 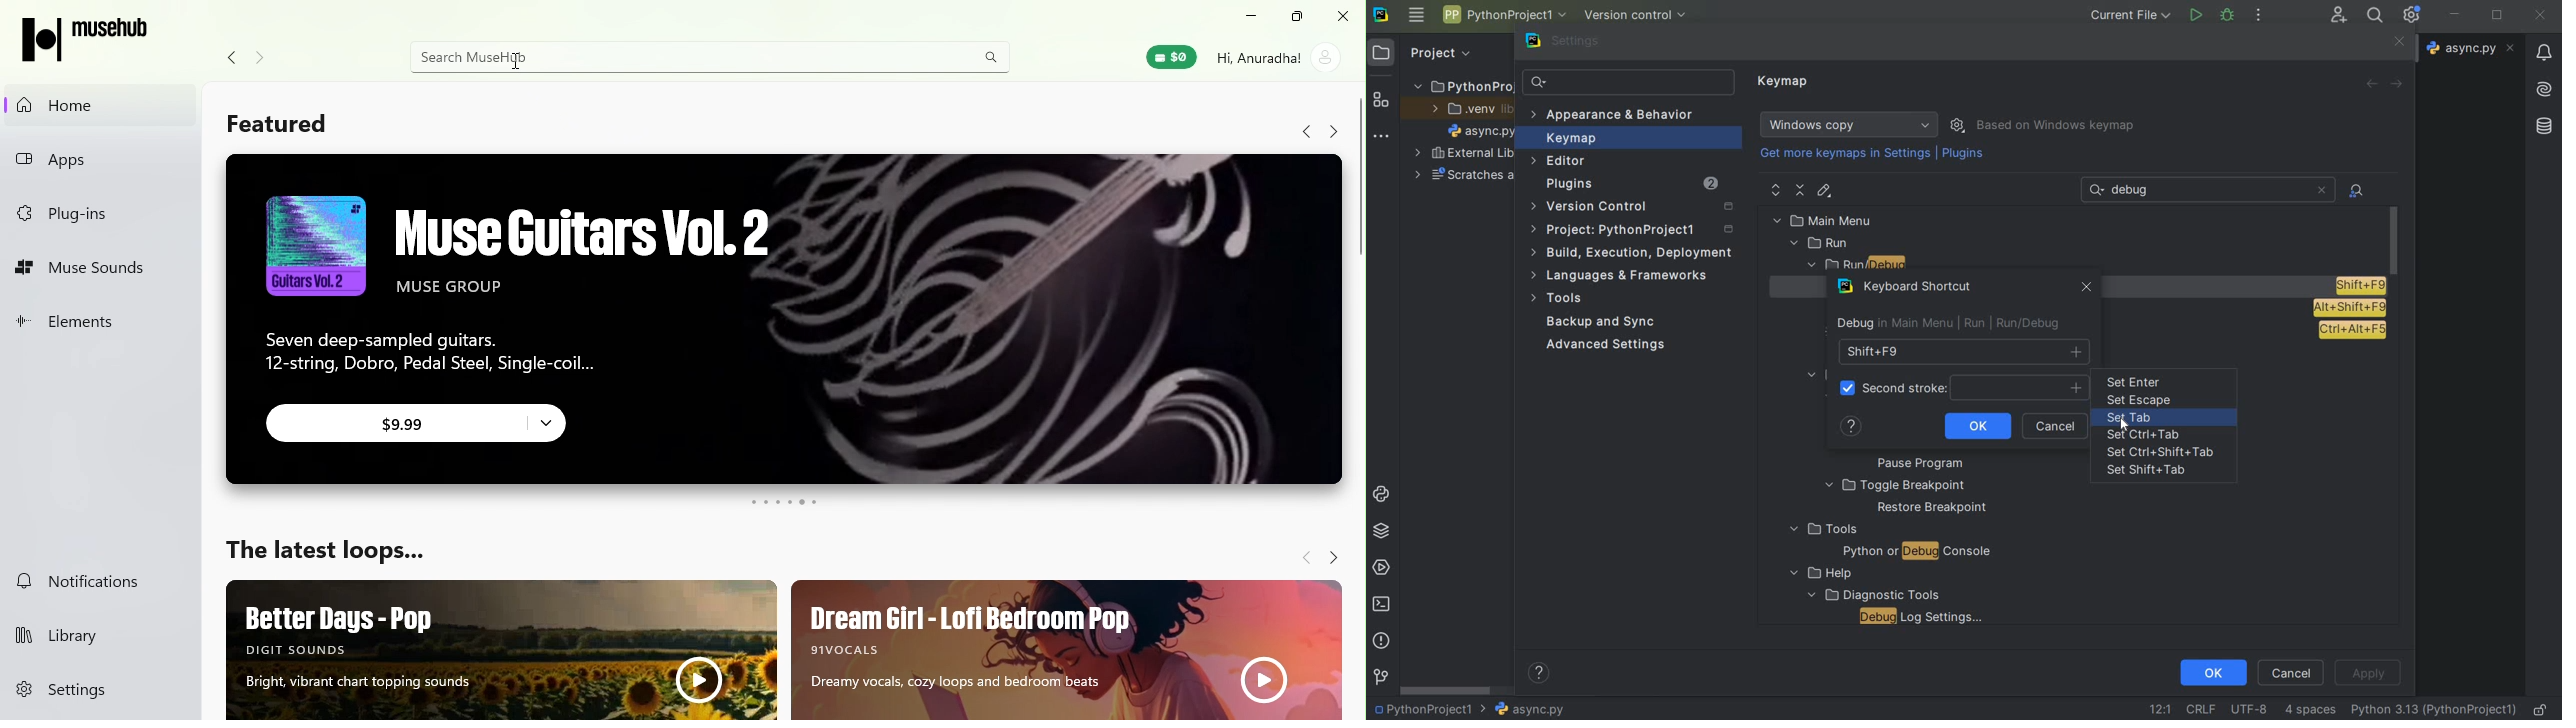 I want to click on show scheme actions, so click(x=1959, y=124).